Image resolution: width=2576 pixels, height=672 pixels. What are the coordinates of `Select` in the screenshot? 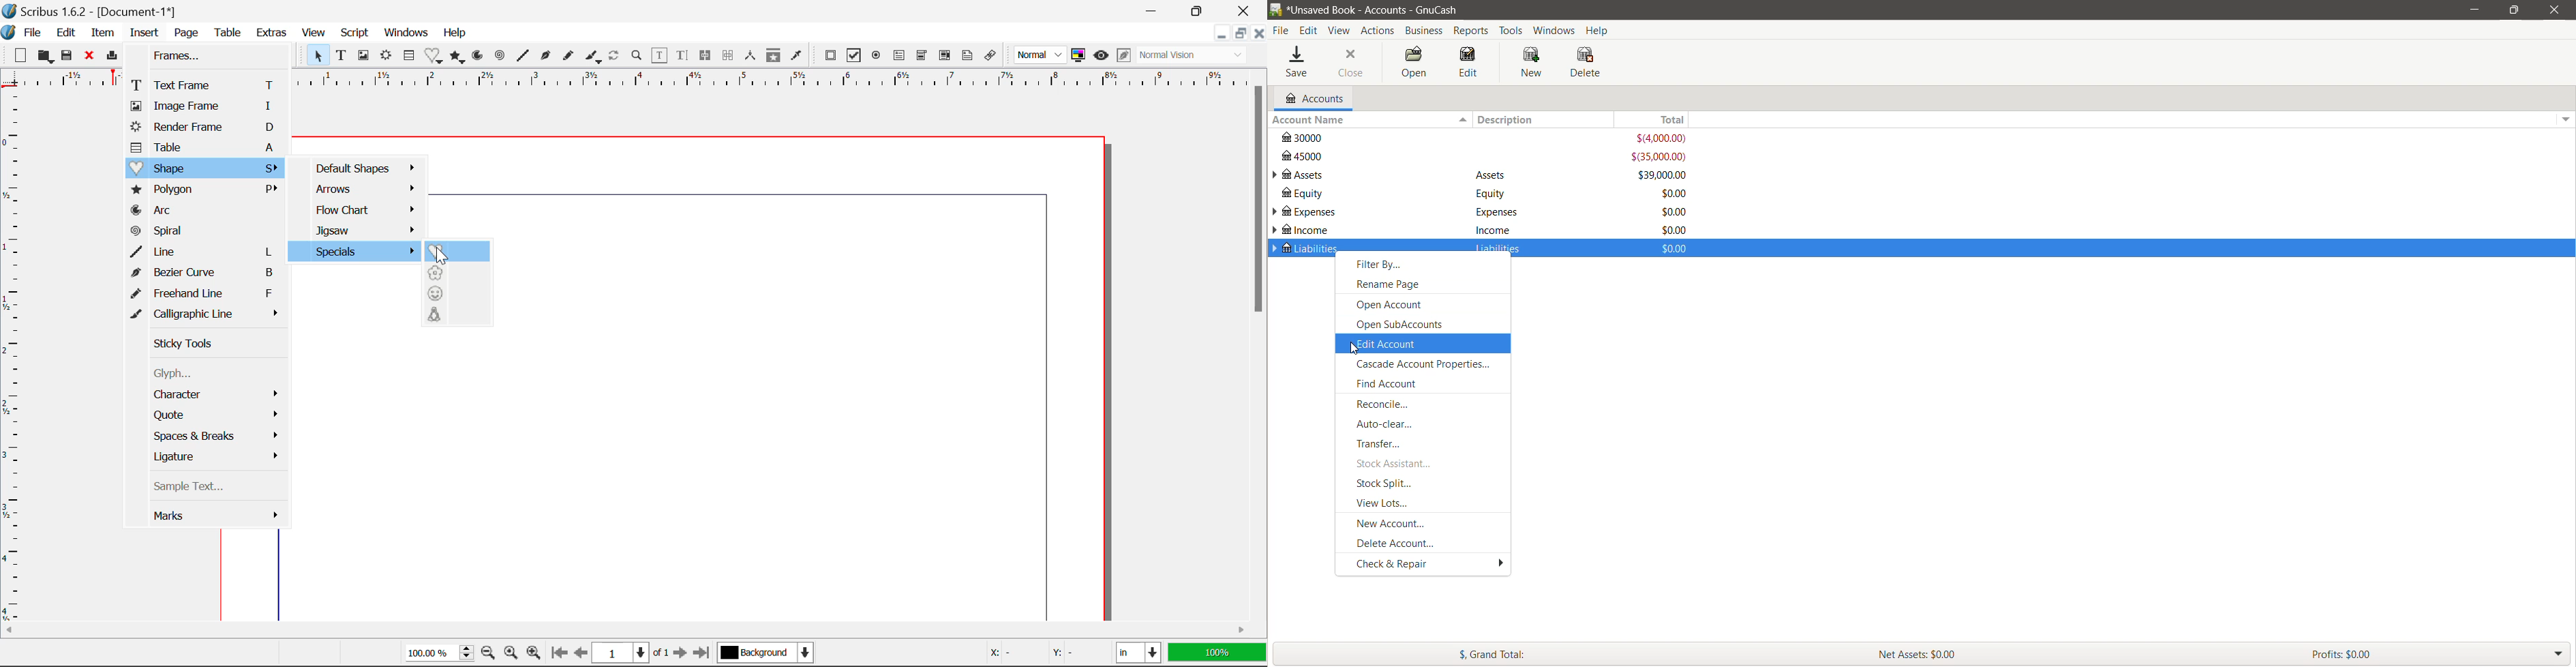 It's located at (317, 55).